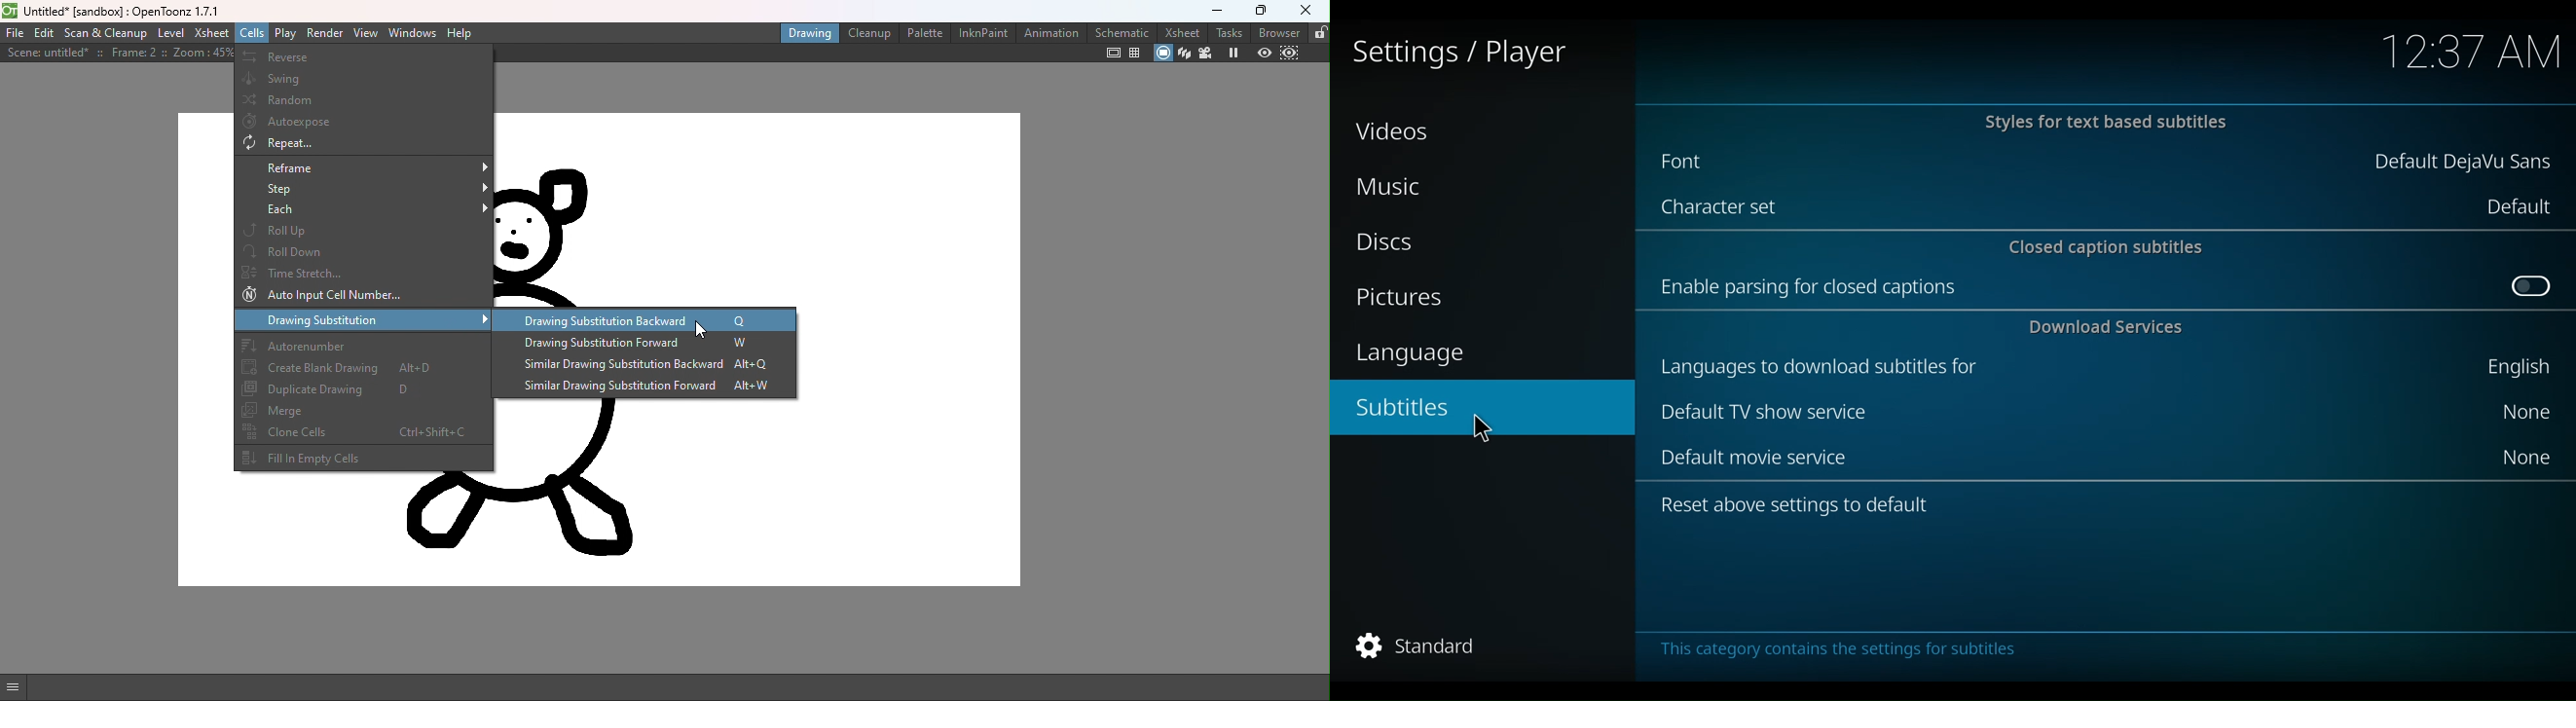  I want to click on Standard, so click(1413, 648).